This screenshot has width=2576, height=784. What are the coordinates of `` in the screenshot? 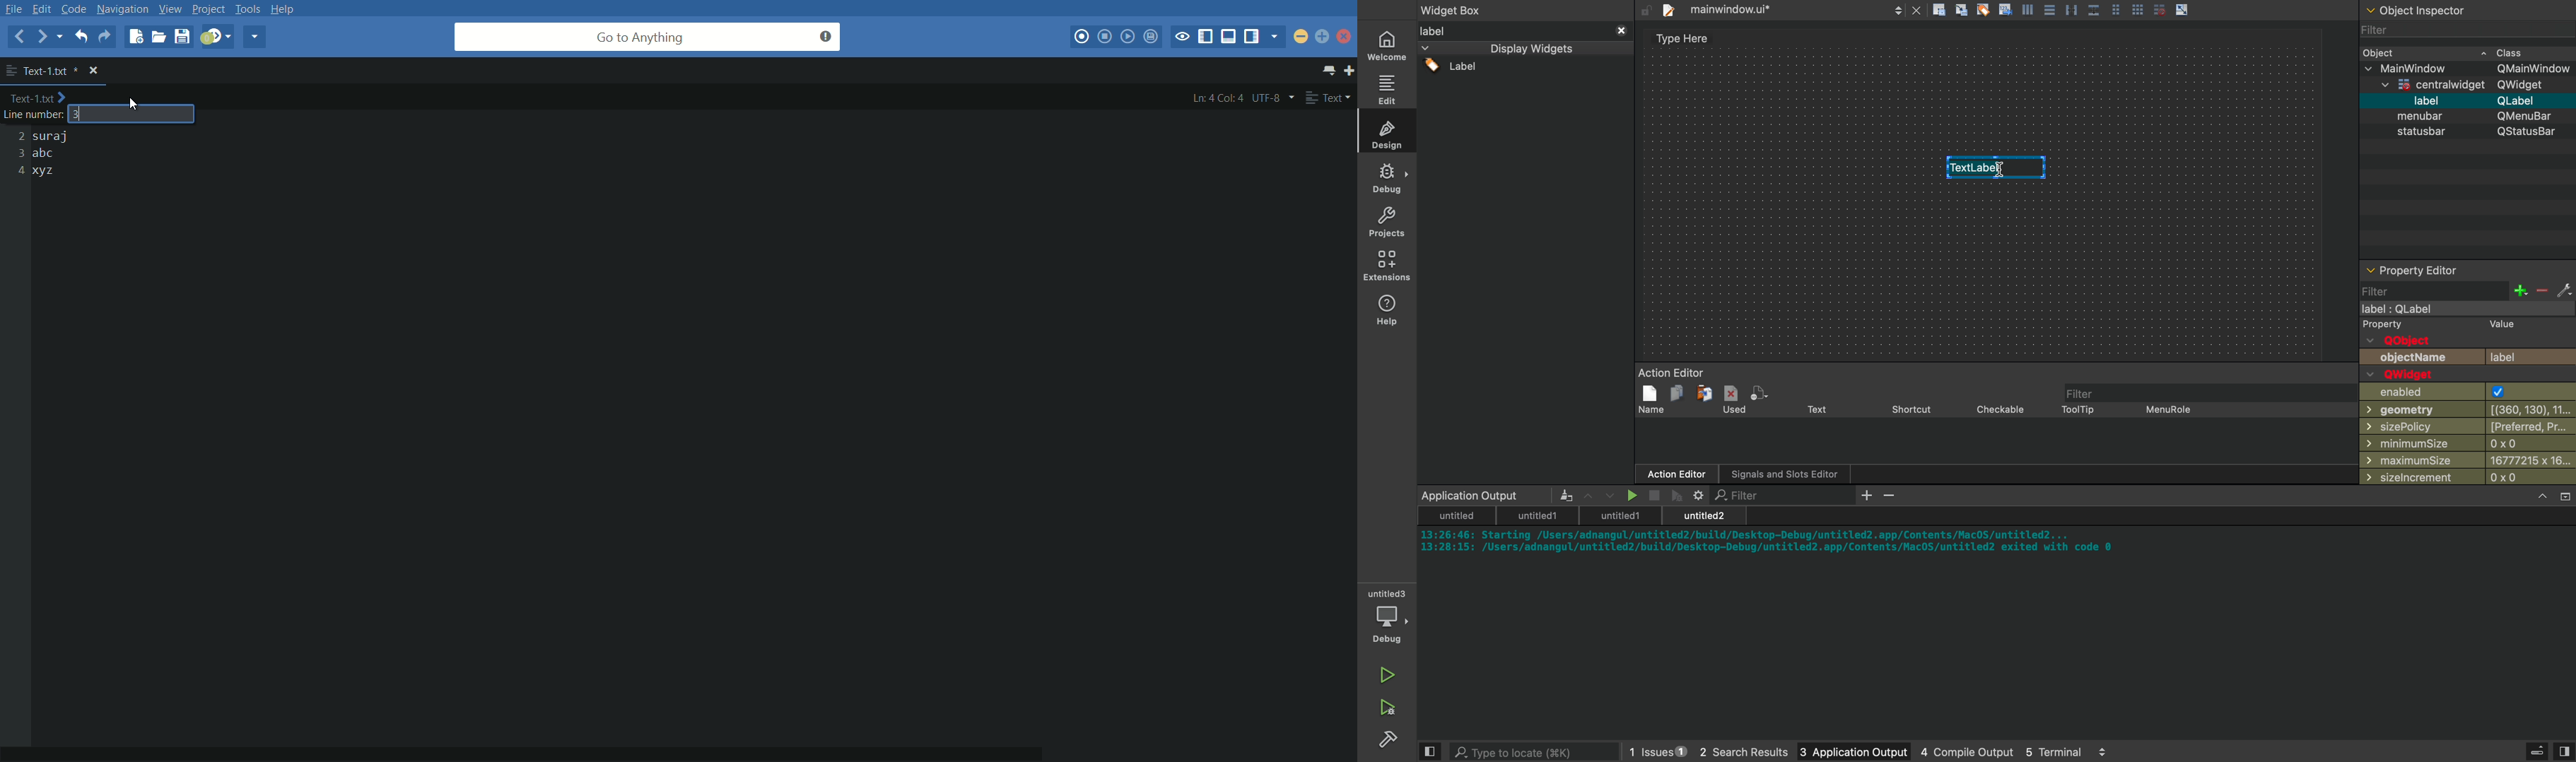 It's located at (2462, 86).